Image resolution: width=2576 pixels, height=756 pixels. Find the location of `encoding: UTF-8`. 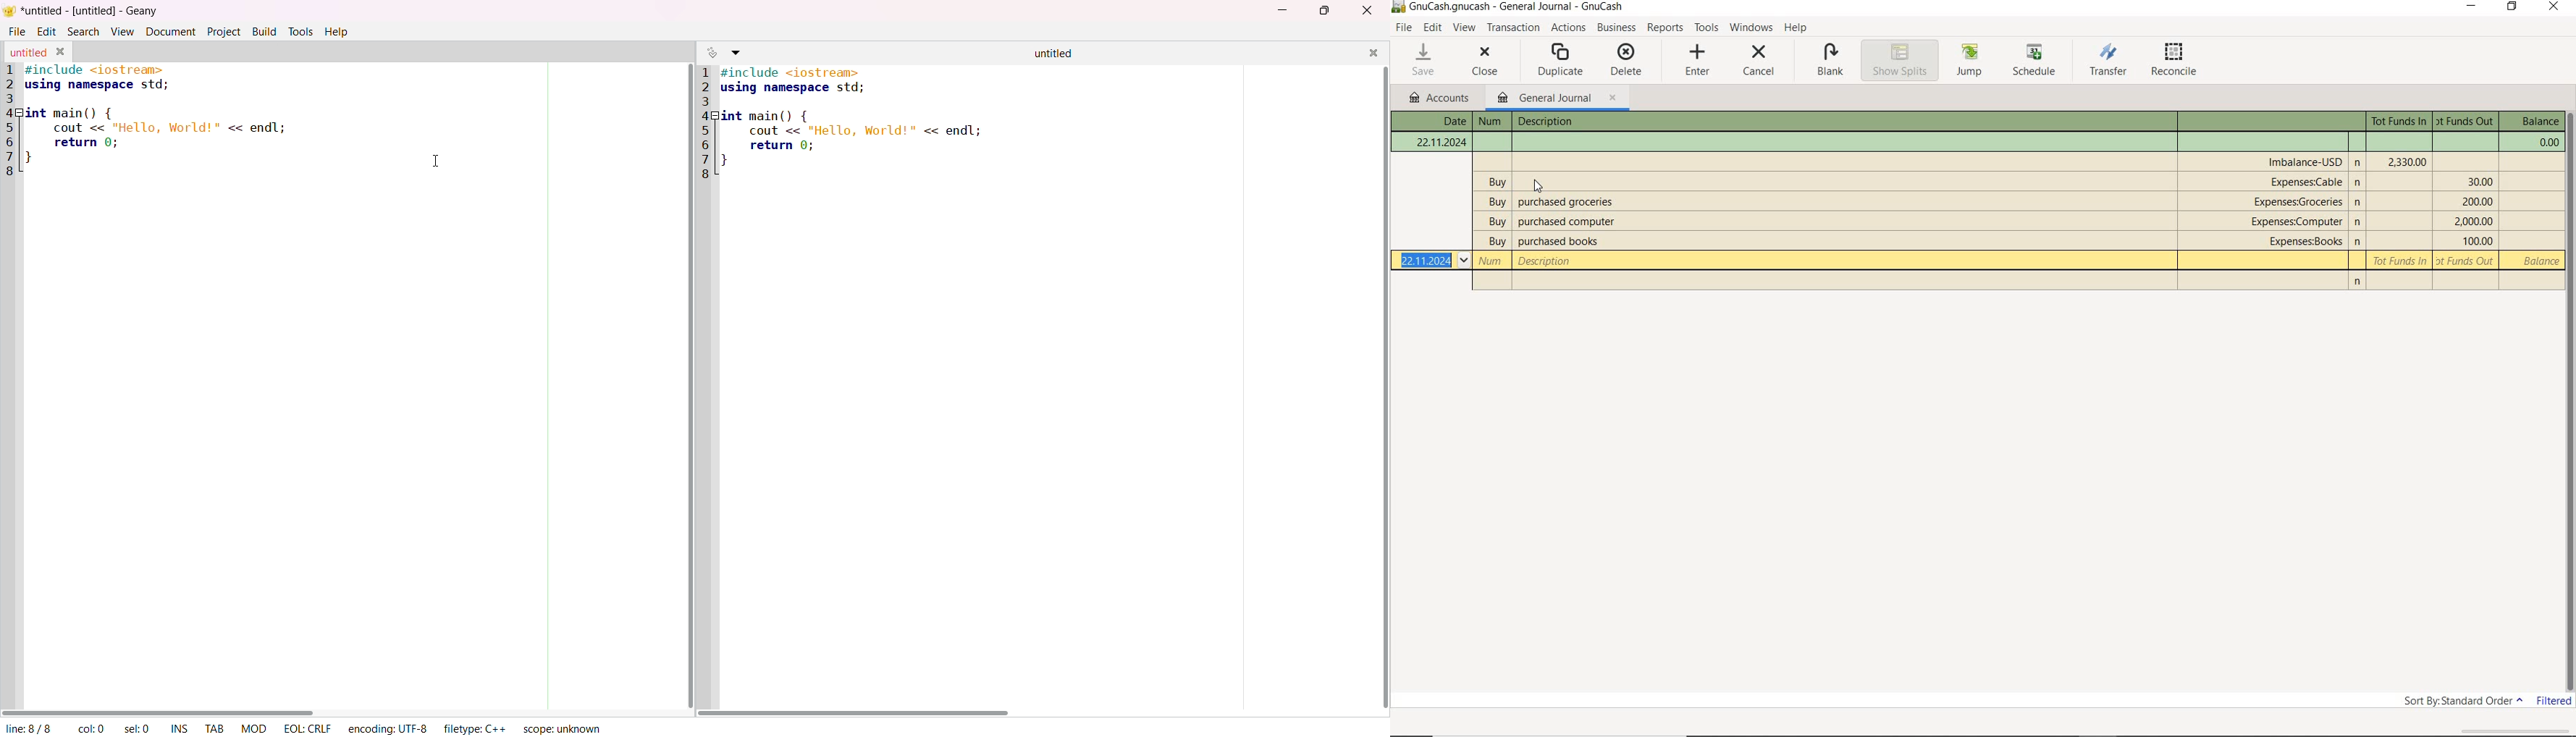

encoding: UTF-8 is located at coordinates (390, 730).